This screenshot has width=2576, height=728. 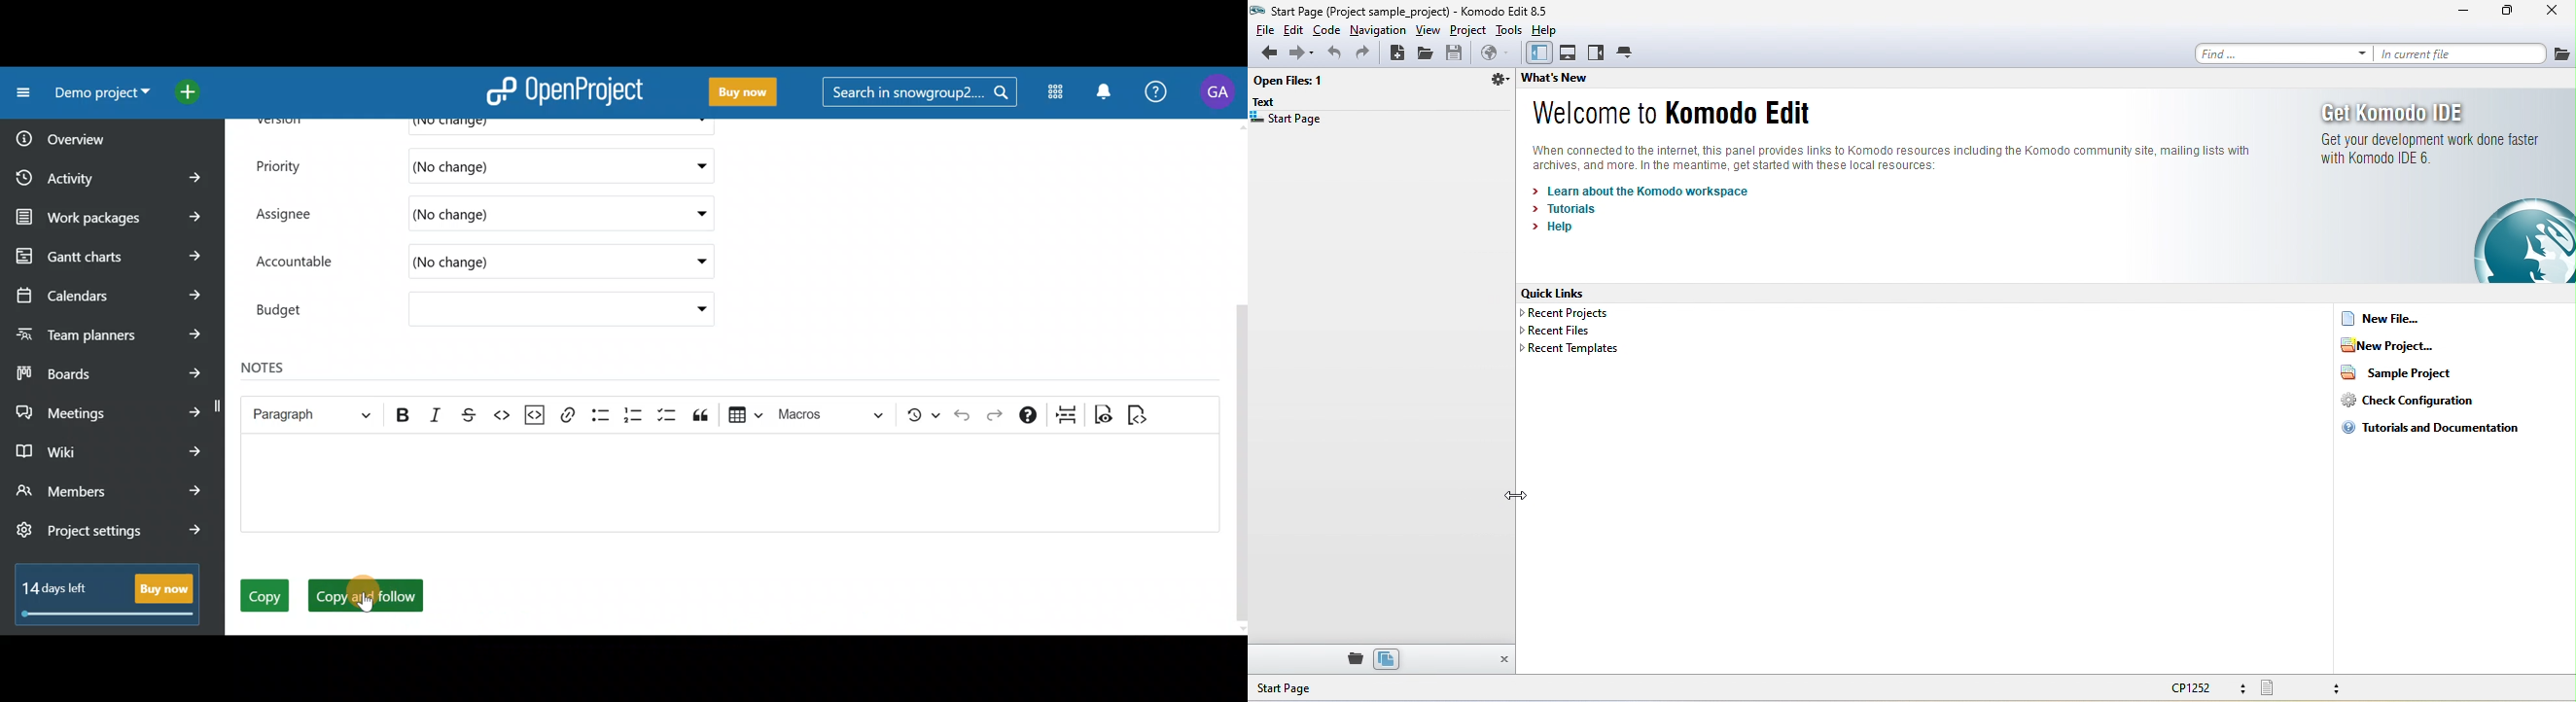 What do you see at coordinates (288, 166) in the screenshot?
I see `Priority` at bounding box center [288, 166].